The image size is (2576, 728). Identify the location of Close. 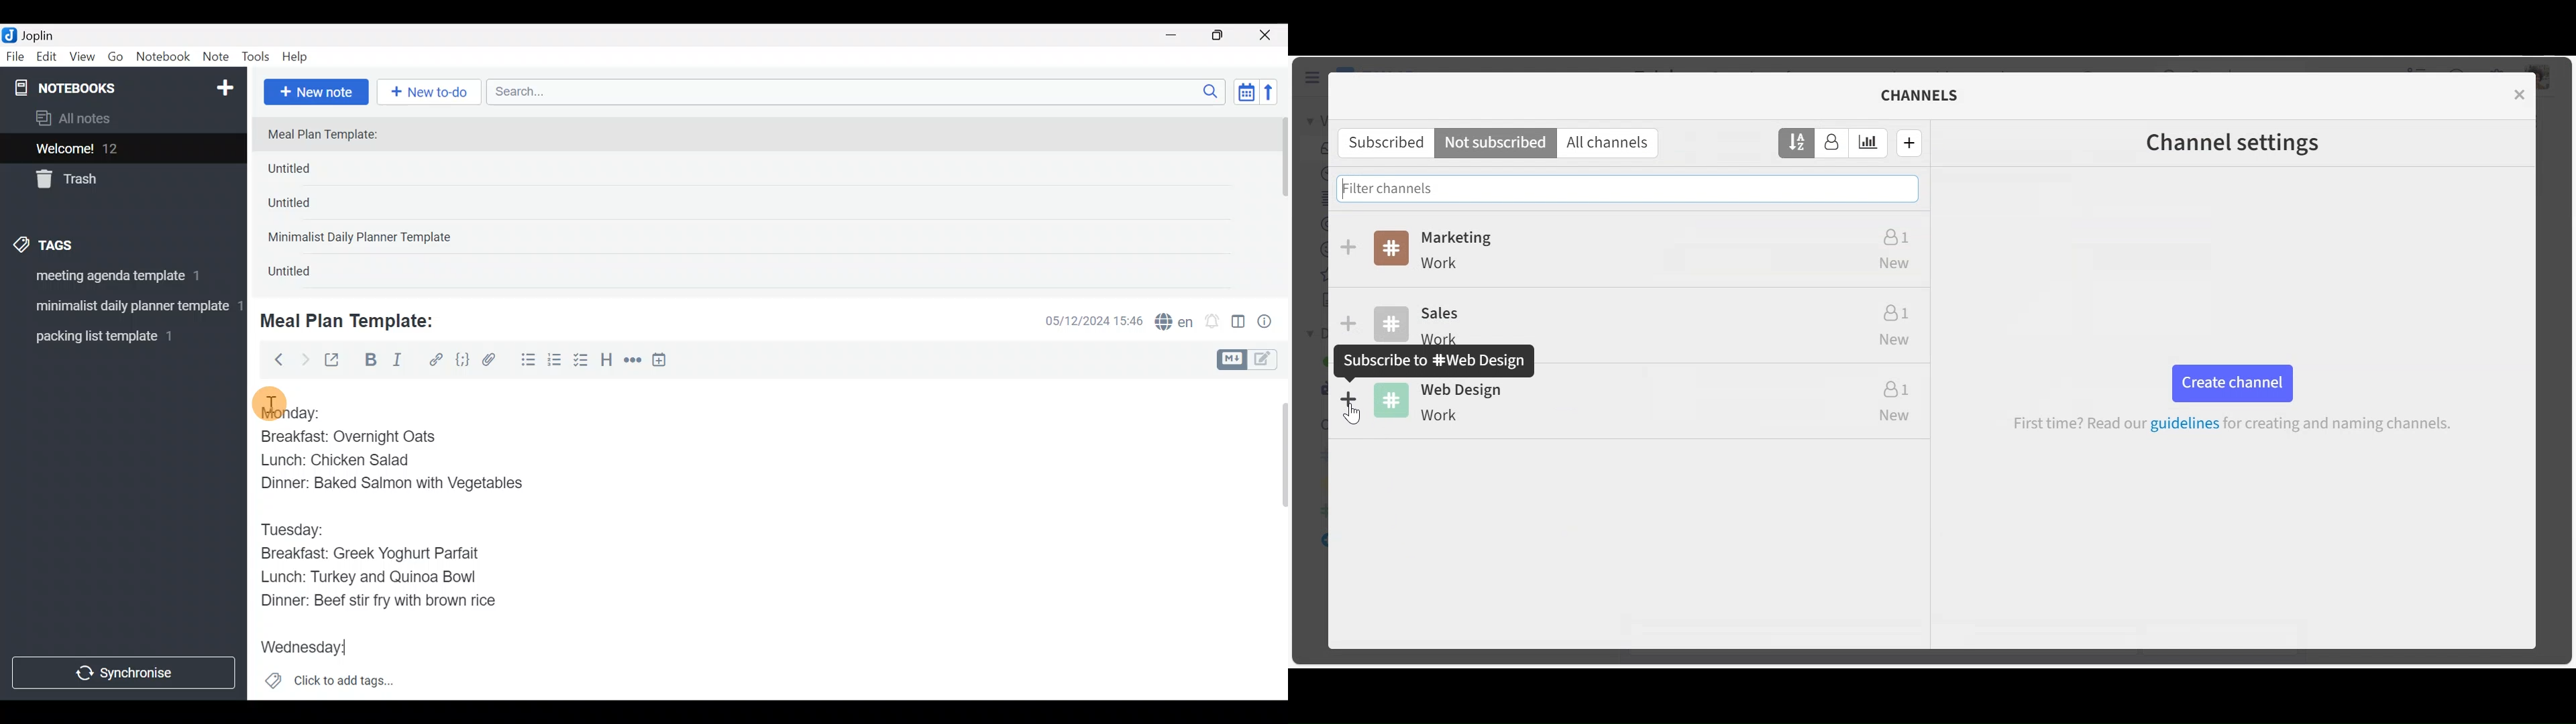
(2517, 95).